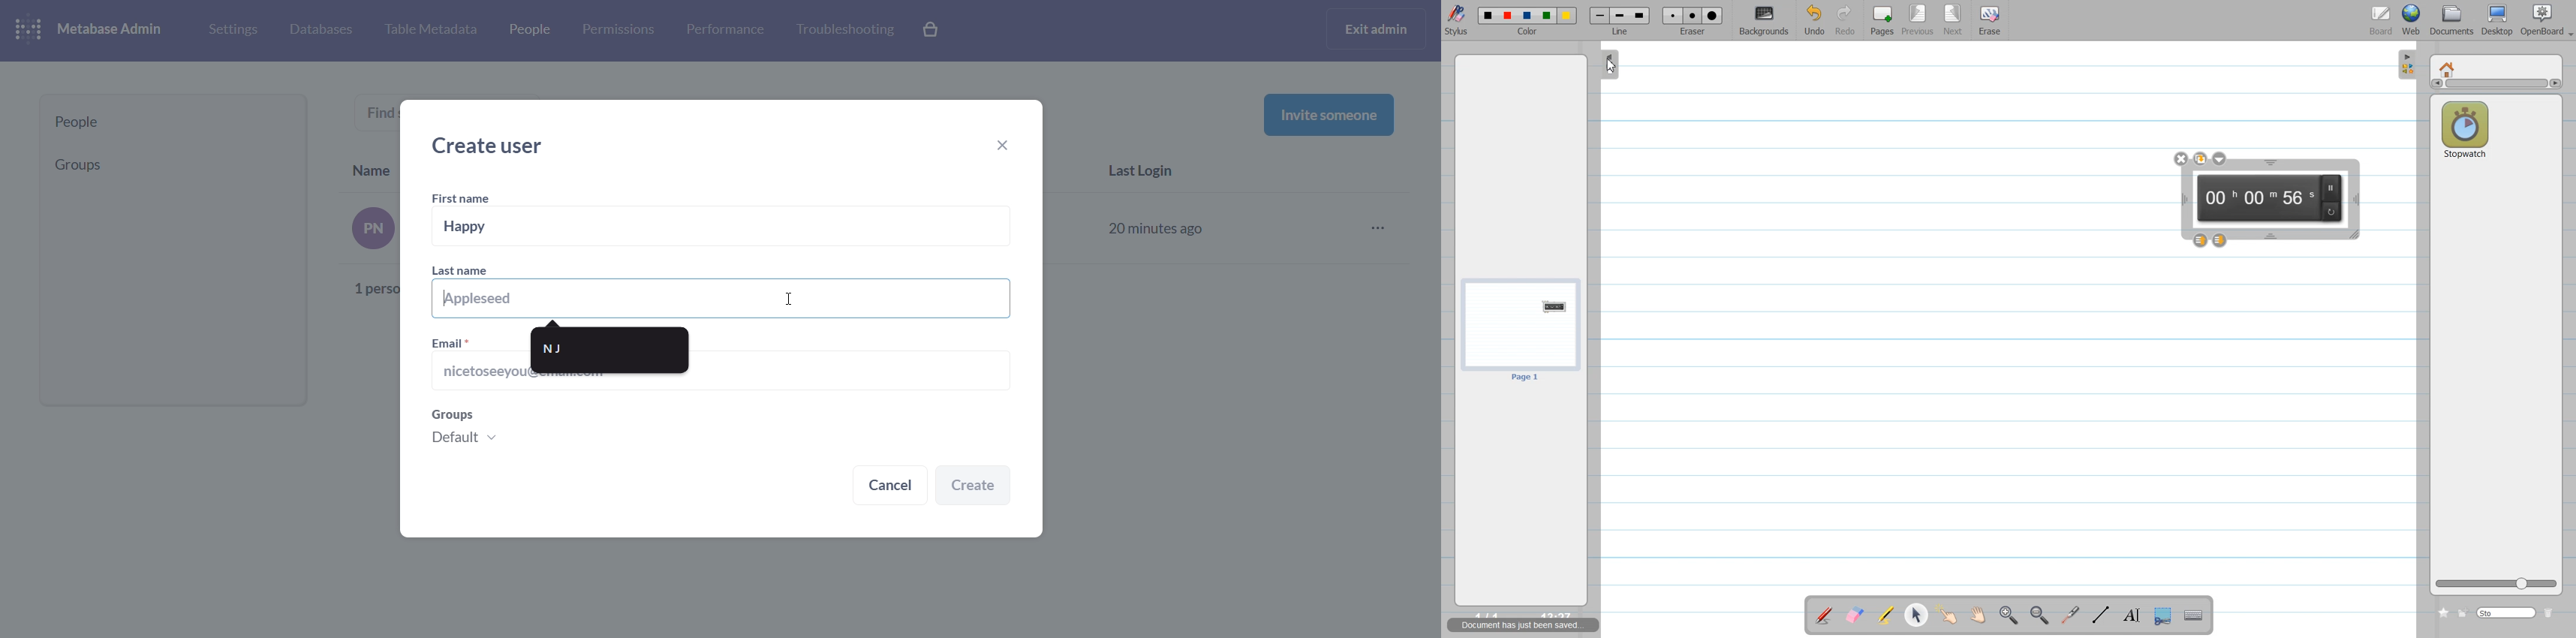  What do you see at coordinates (2405, 65) in the screenshot?
I see `Sidebar` at bounding box center [2405, 65].